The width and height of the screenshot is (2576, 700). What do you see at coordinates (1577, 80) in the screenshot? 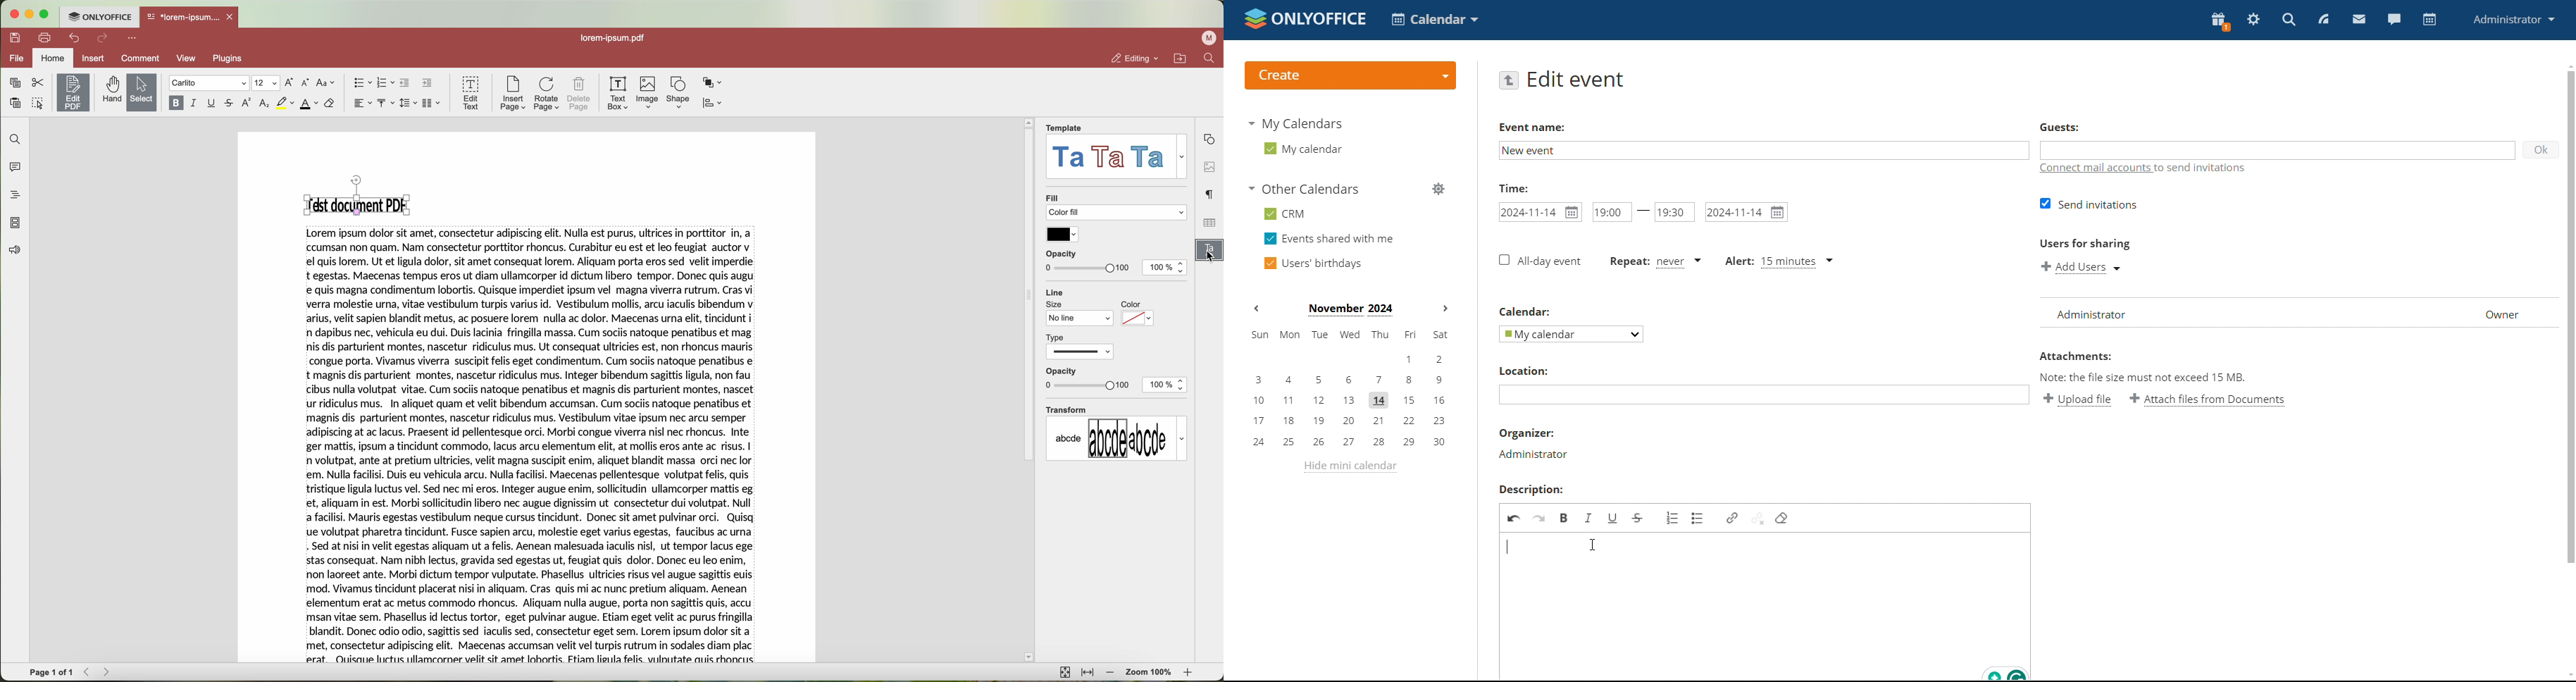
I see `edit event` at bounding box center [1577, 80].